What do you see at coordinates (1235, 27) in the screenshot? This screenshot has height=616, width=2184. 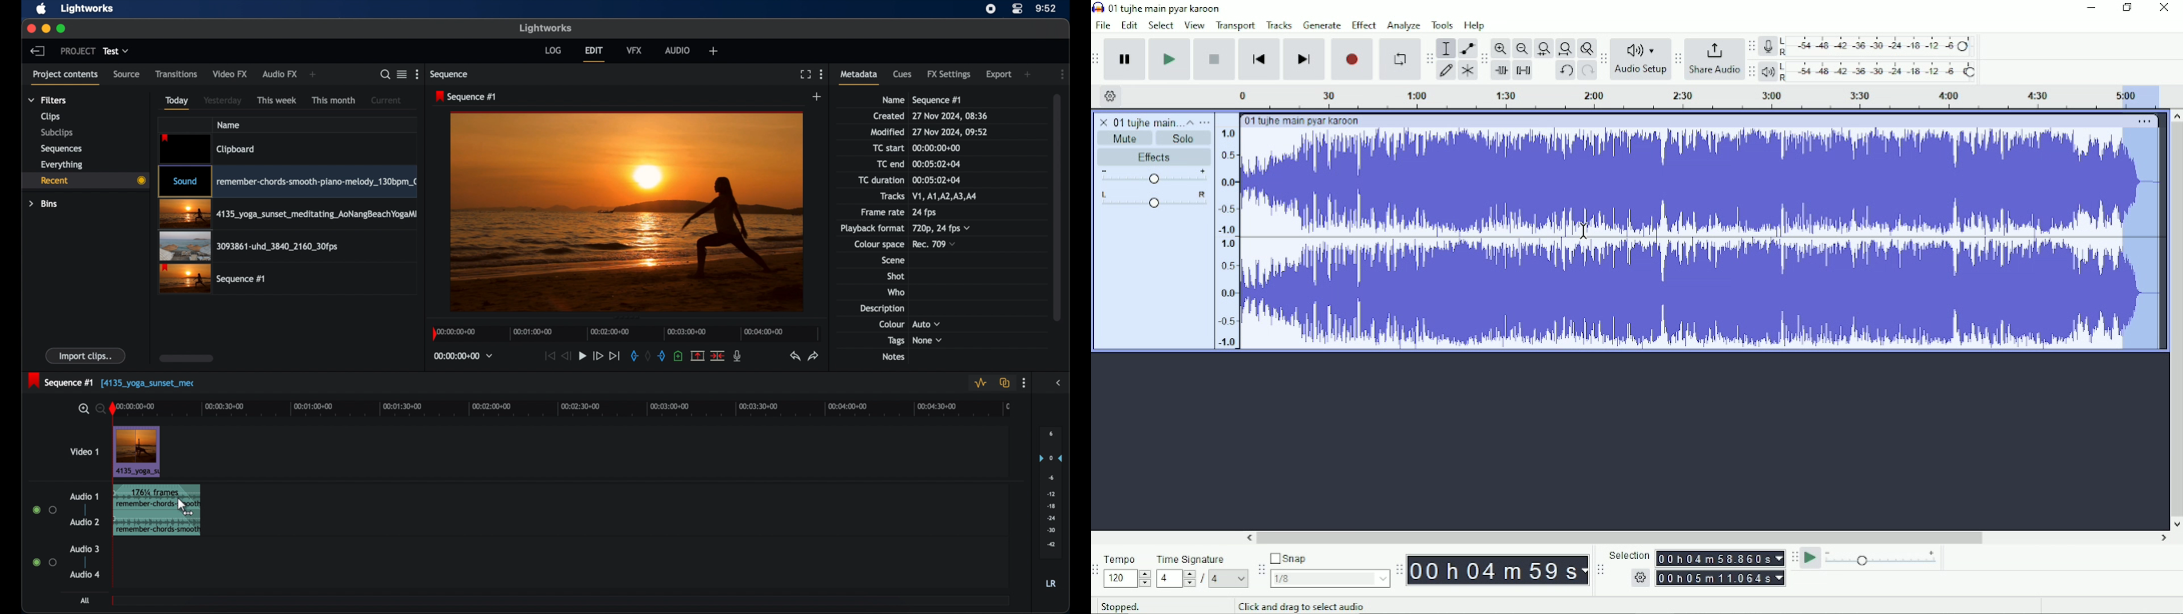 I see `Transport` at bounding box center [1235, 27].